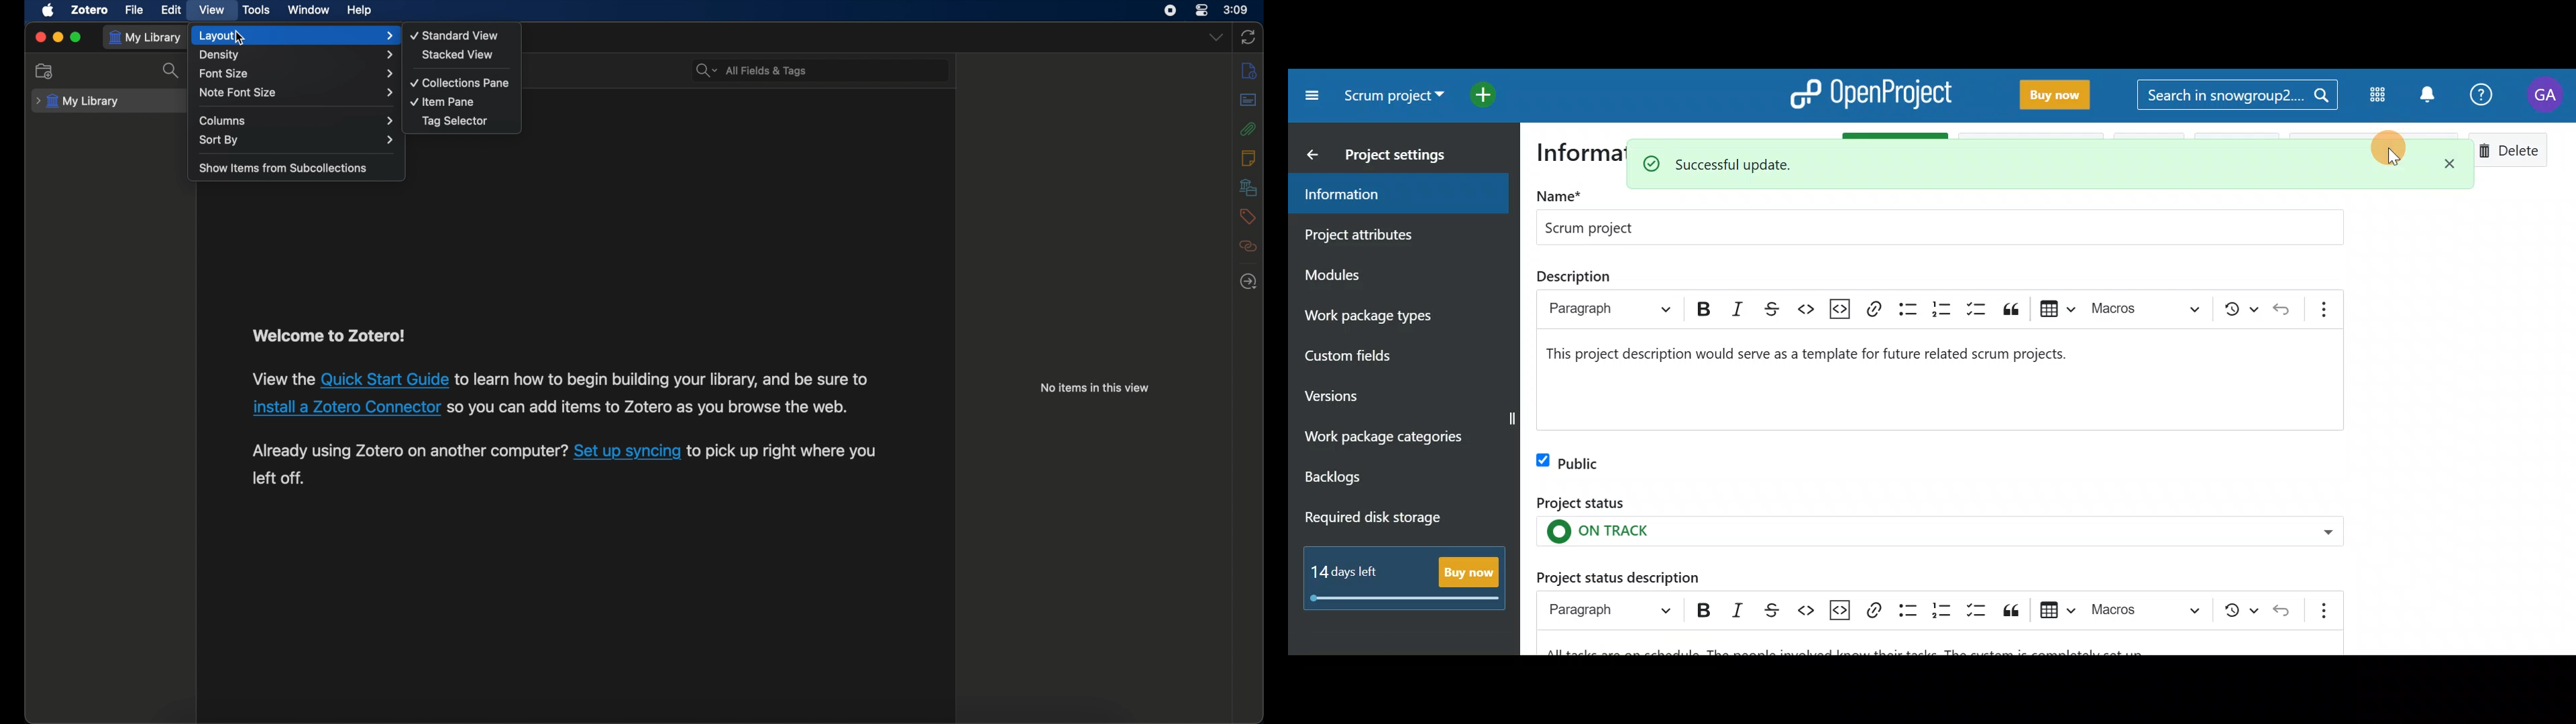  I want to click on standard view, so click(455, 35).